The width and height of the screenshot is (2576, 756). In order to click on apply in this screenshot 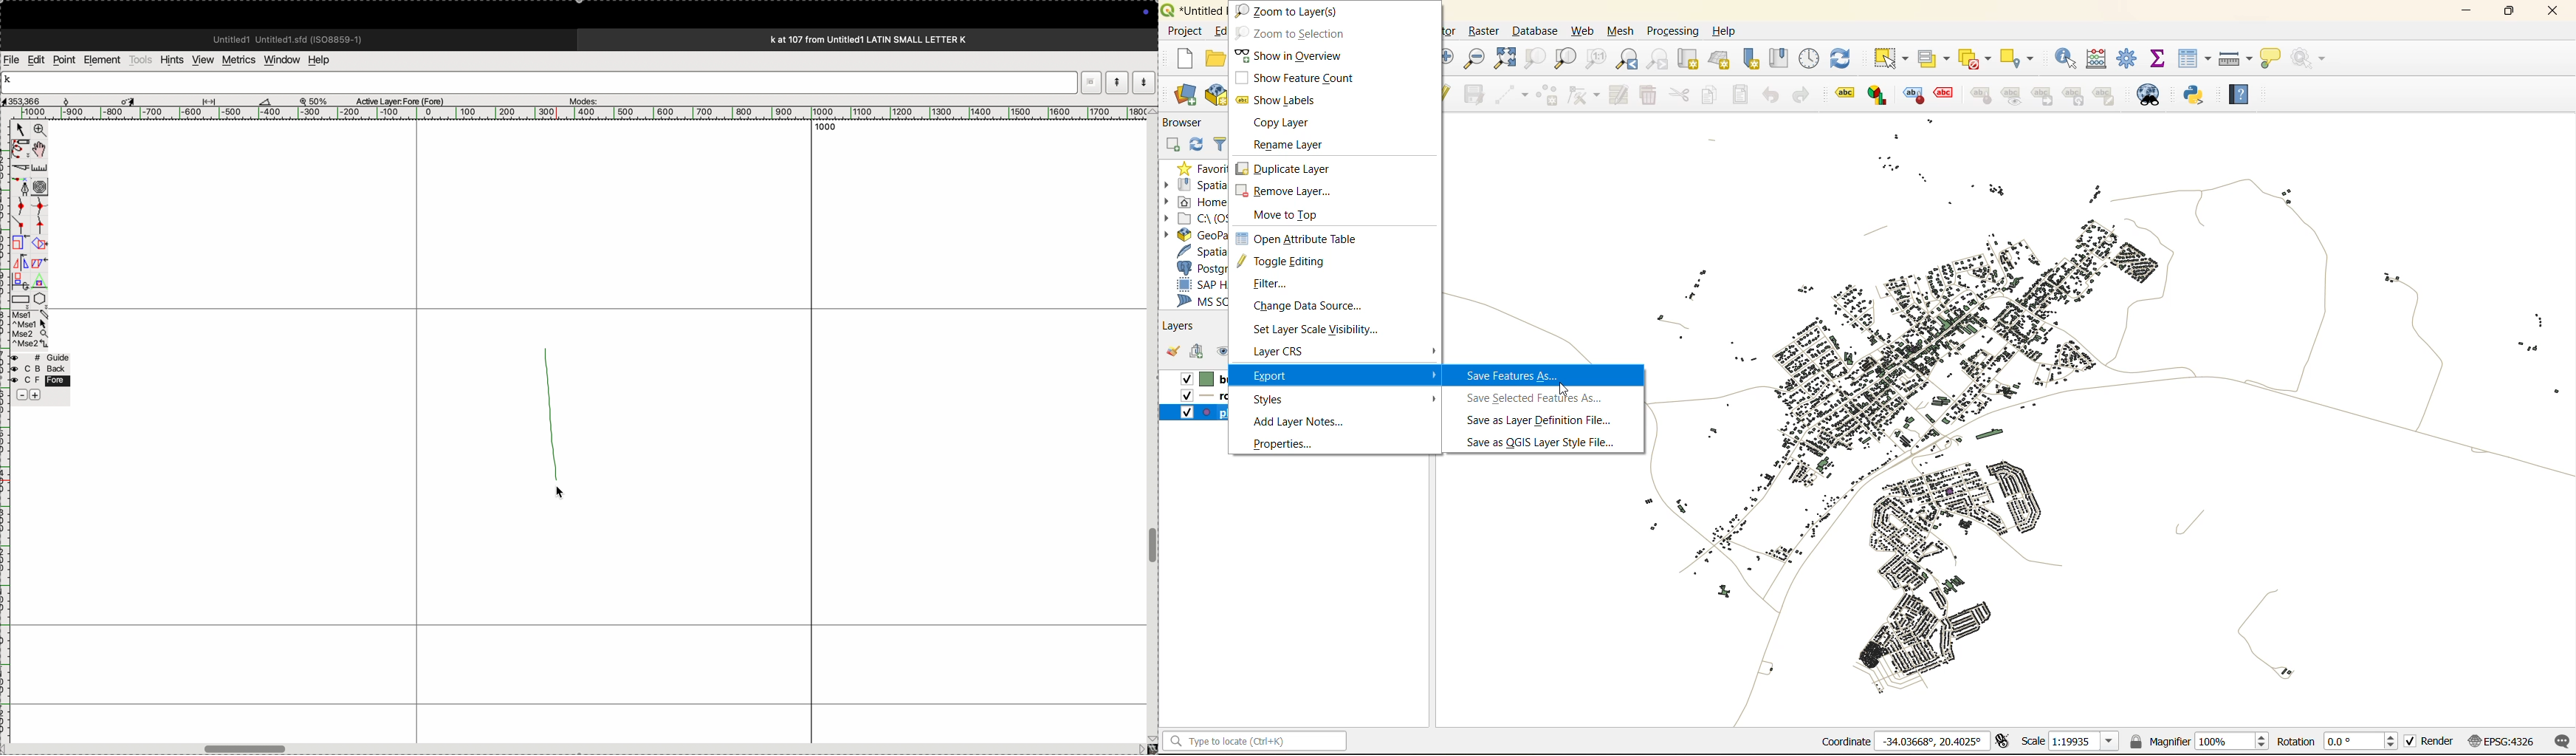, I will do `click(40, 270)`.